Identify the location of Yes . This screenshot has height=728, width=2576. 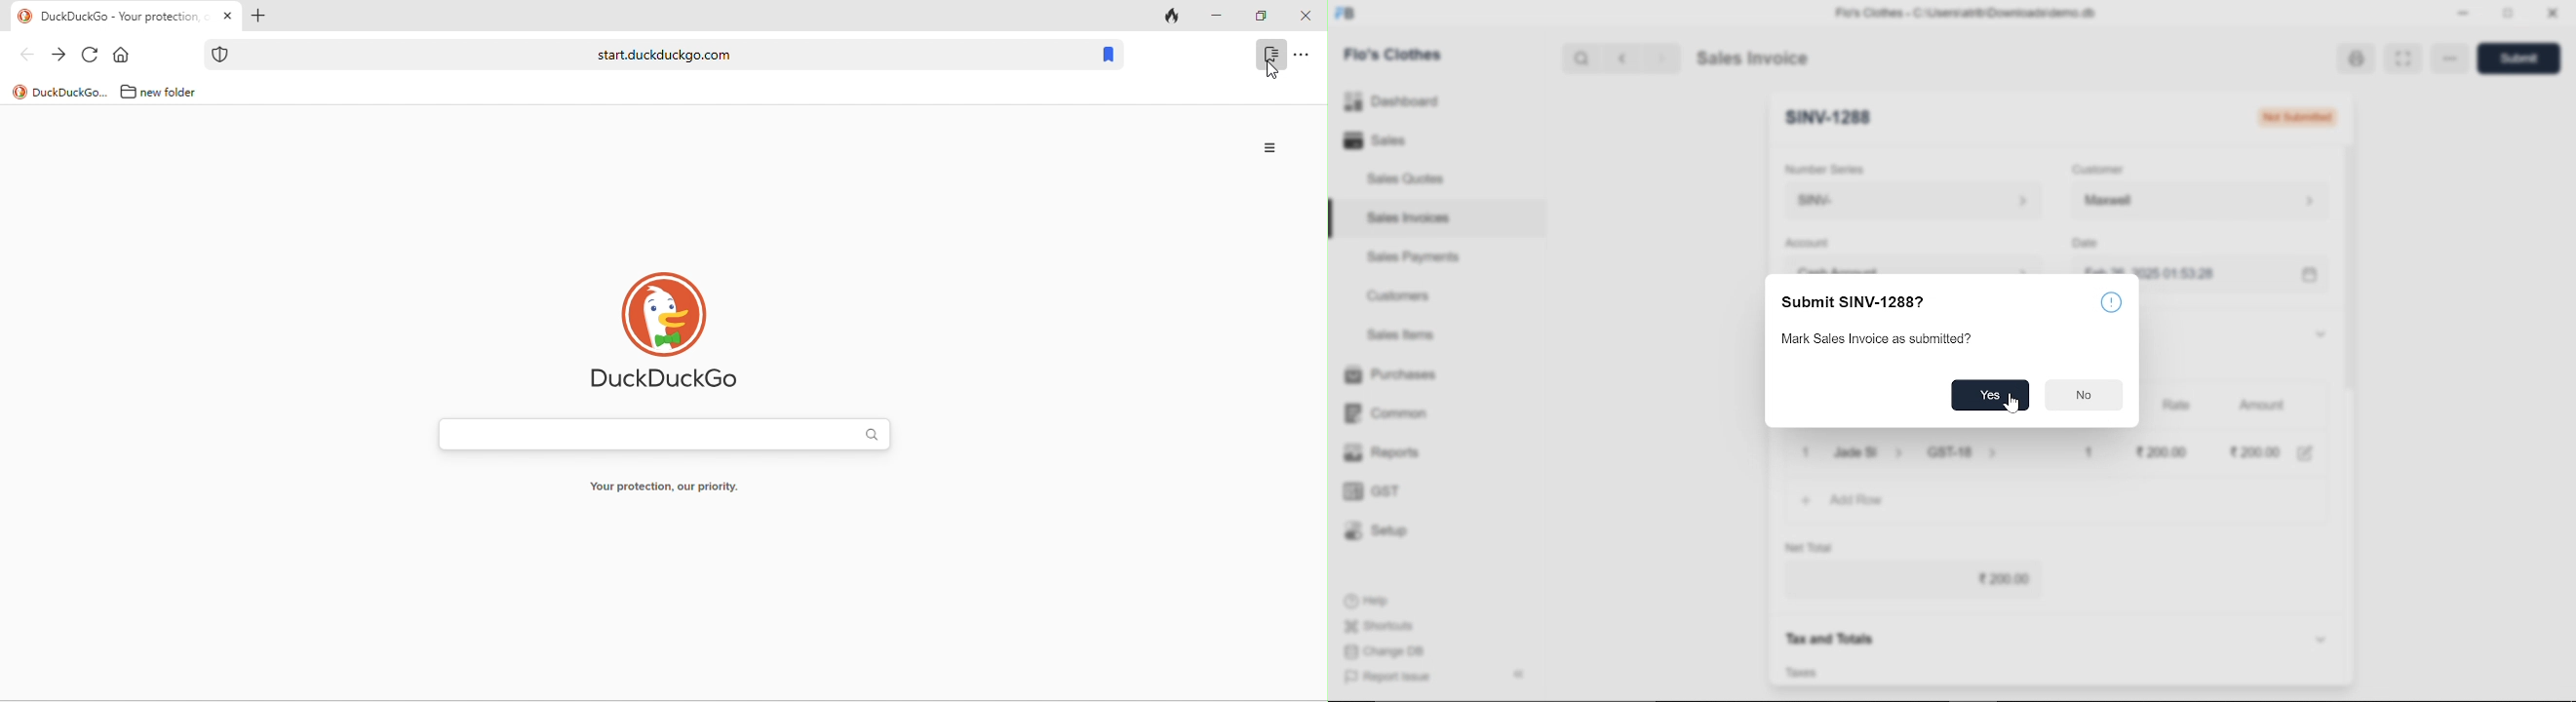
(1990, 395).